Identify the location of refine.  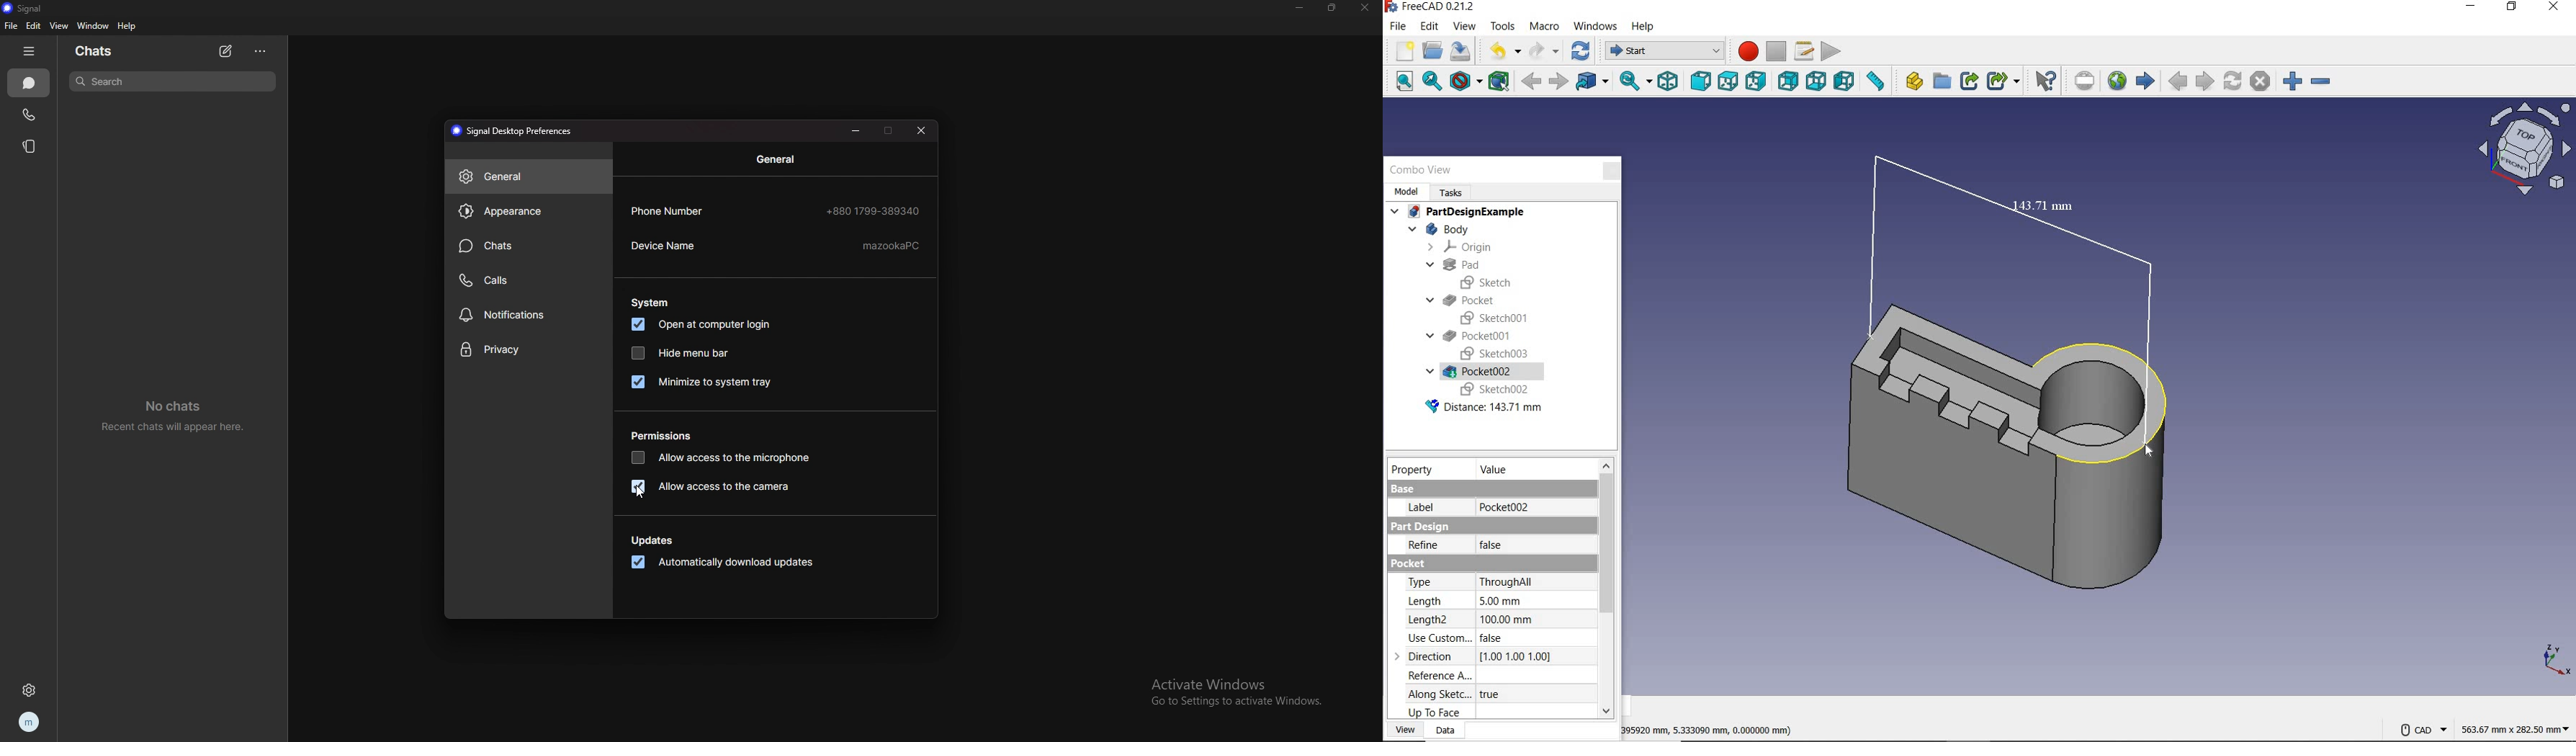
(1420, 544).